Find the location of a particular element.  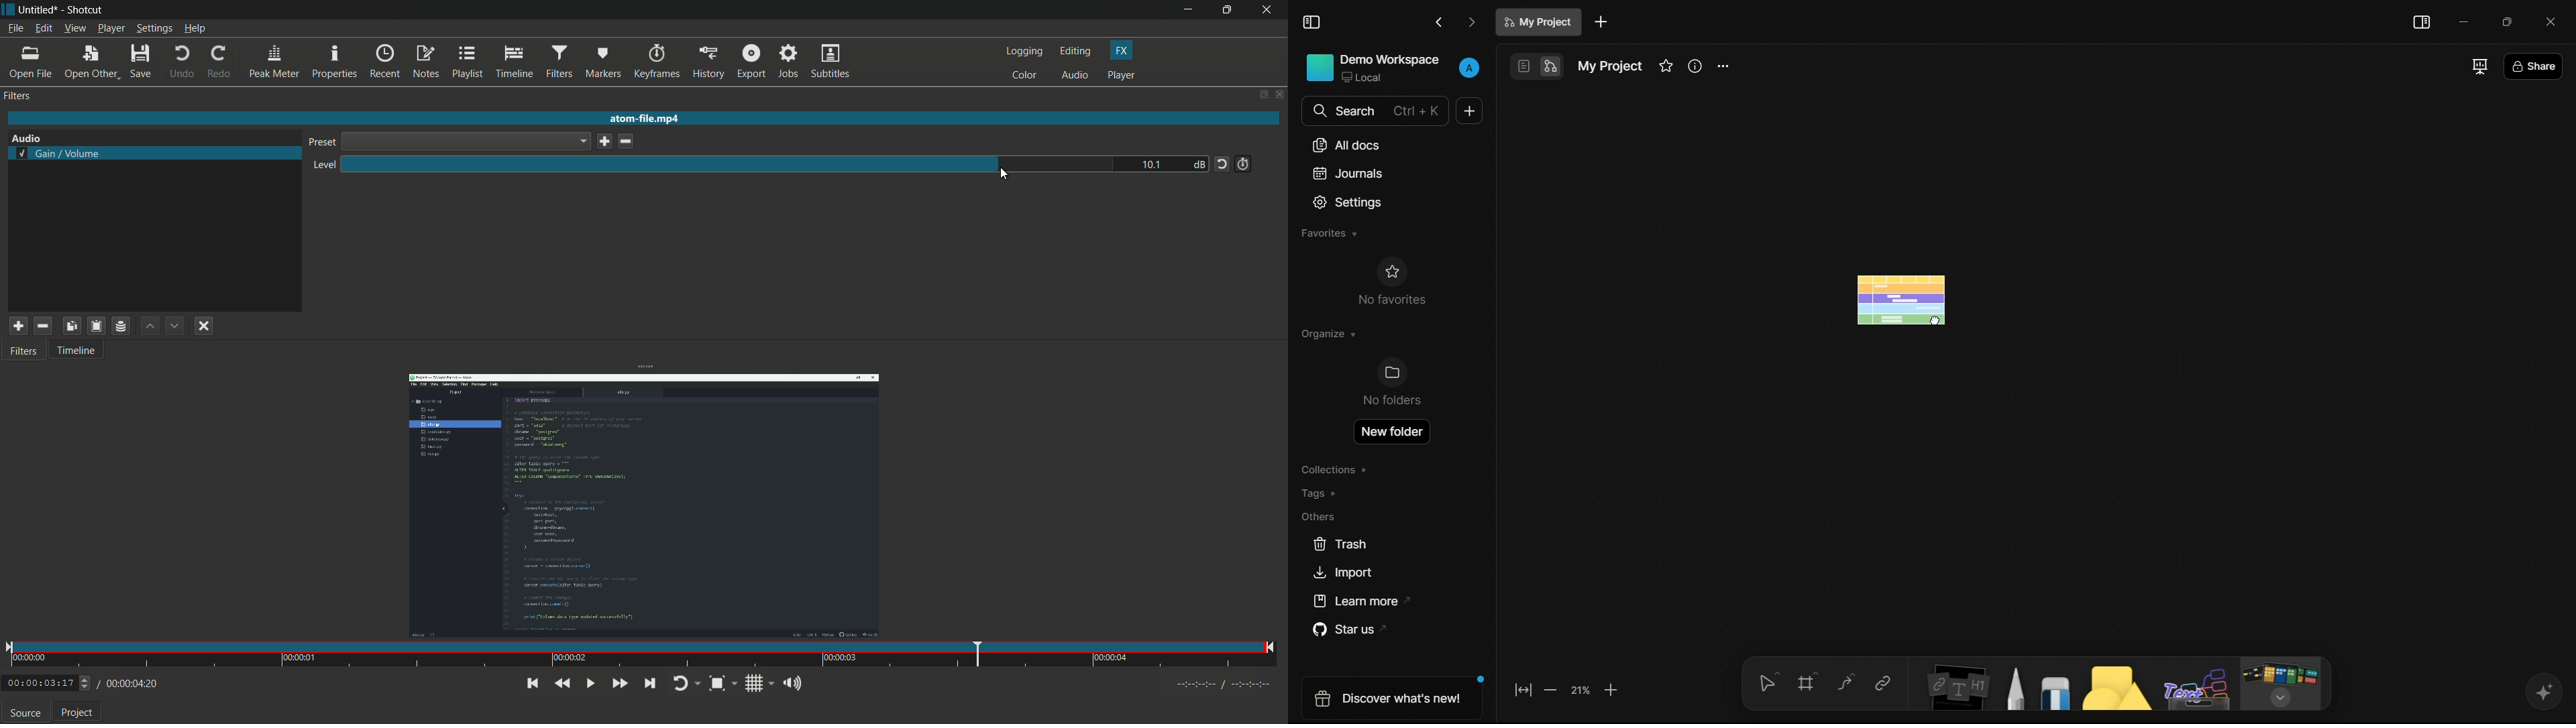

import is located at coordinates (1345, 575).